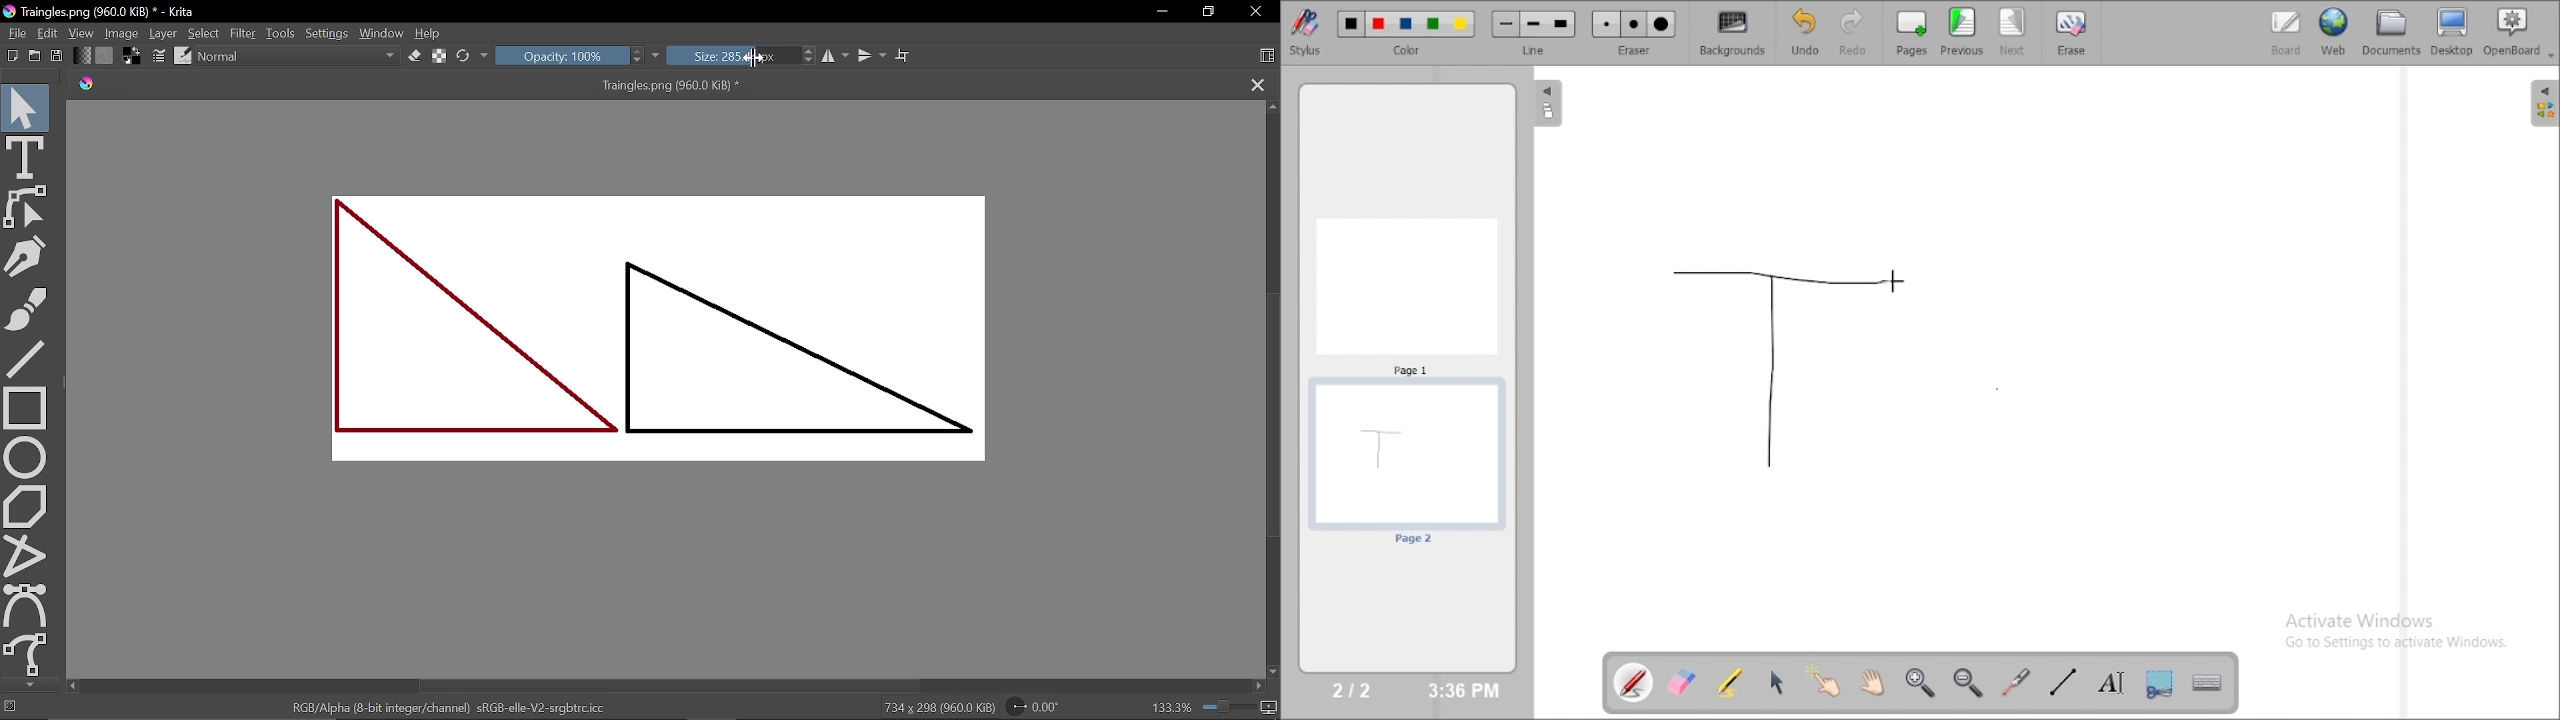 The height and width of the screenshot is (728, 2576). What do you see at coordinates (414, 86) in the screenshot?
I see `Traingles.png (960.0 KiB) *` at bounding box center [414, 86].